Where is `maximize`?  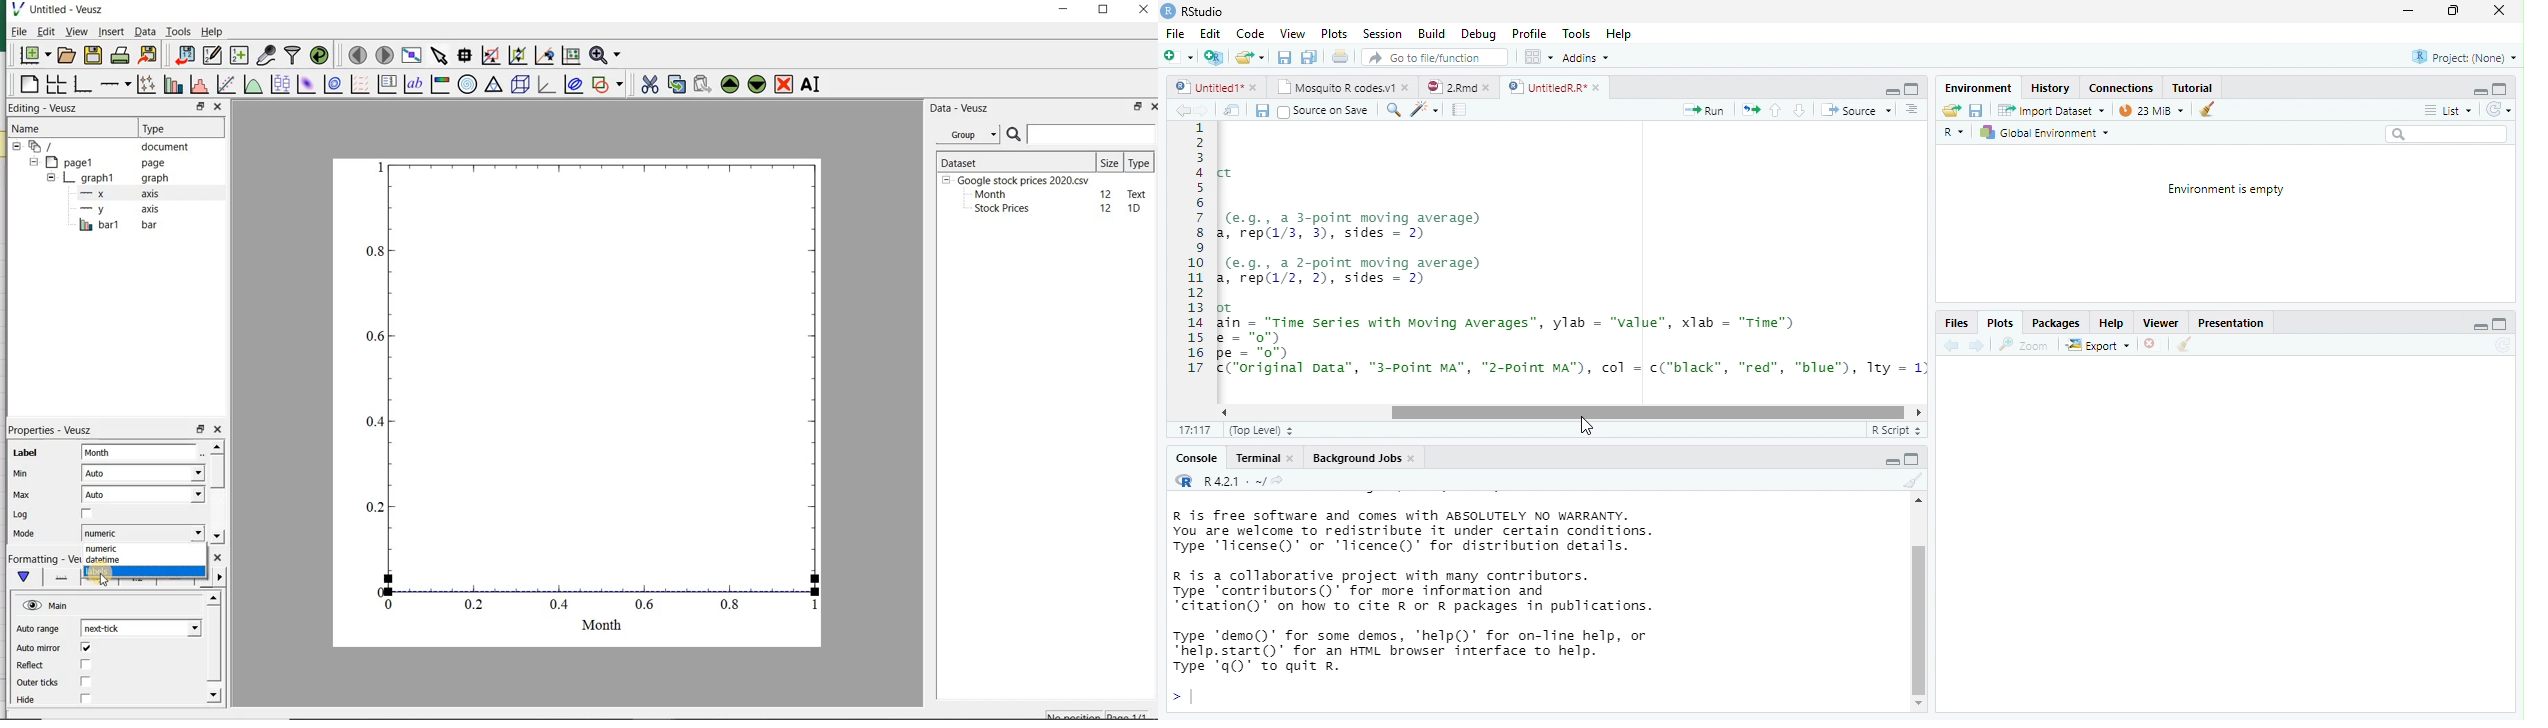 maximize is located at coordinates (1893, 462).